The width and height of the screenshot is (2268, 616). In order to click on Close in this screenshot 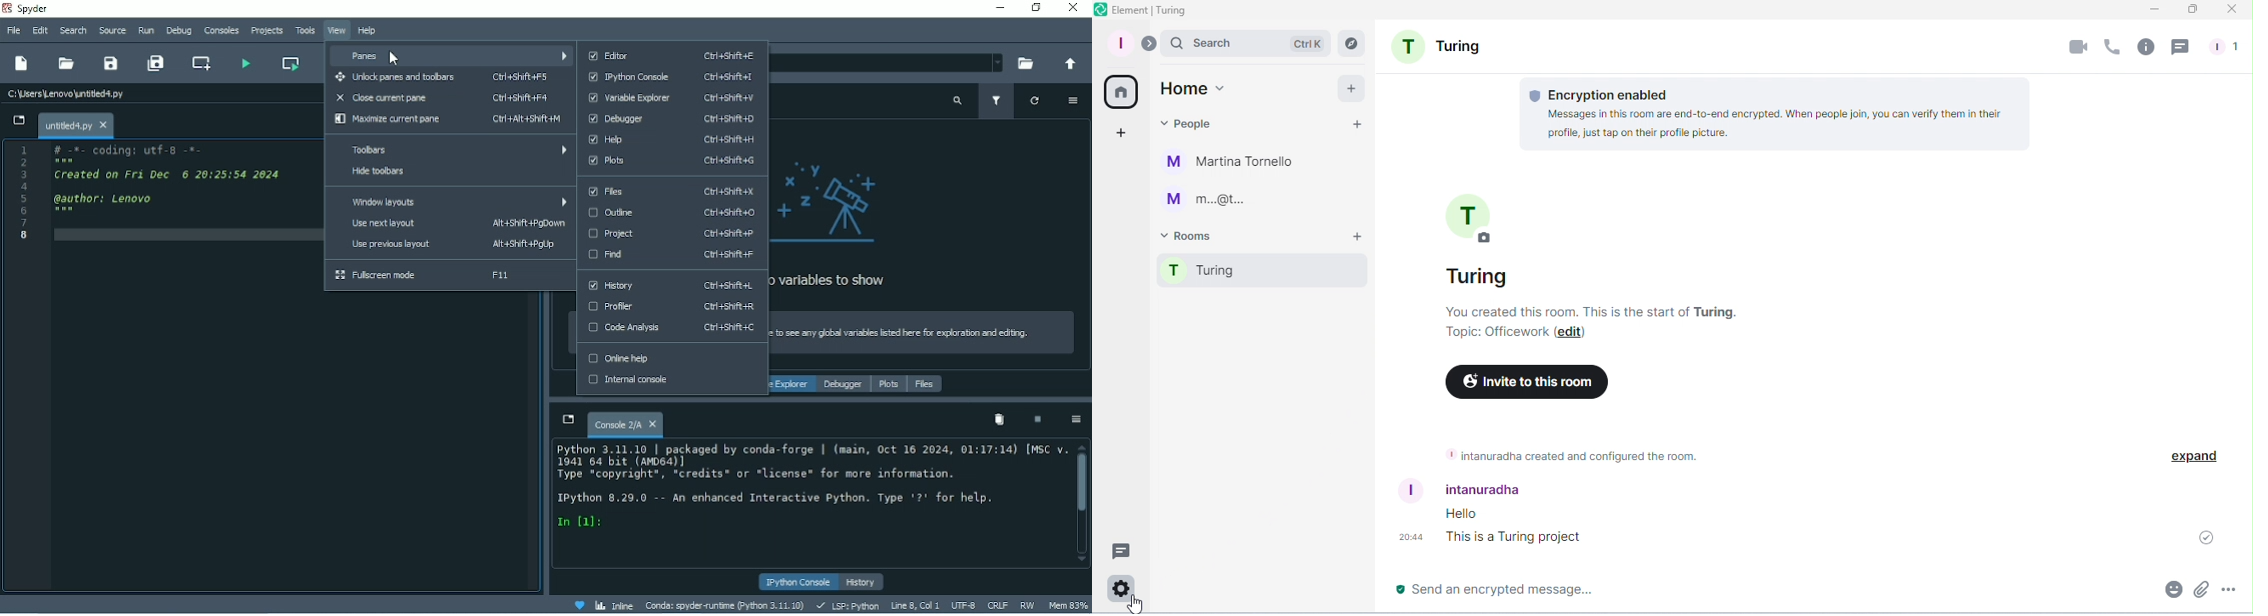, I will do `click(1076, 8)`.